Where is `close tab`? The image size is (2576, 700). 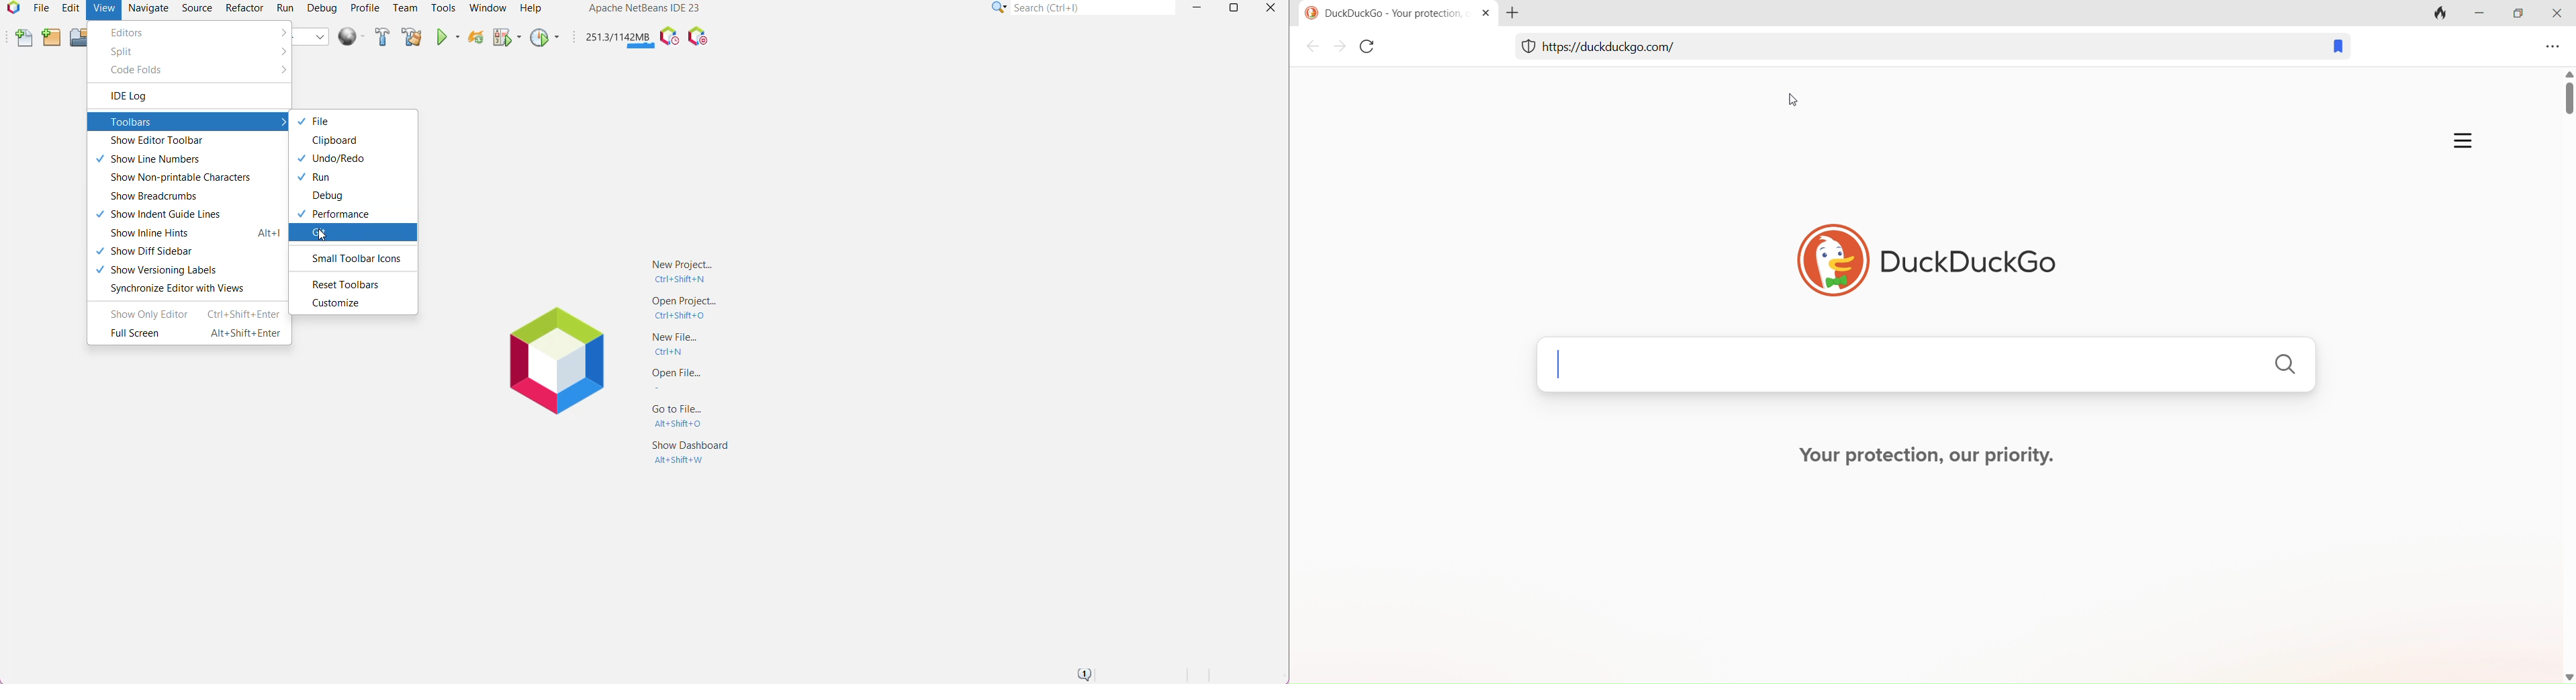 close tab is located at coordinates (1483, 12).